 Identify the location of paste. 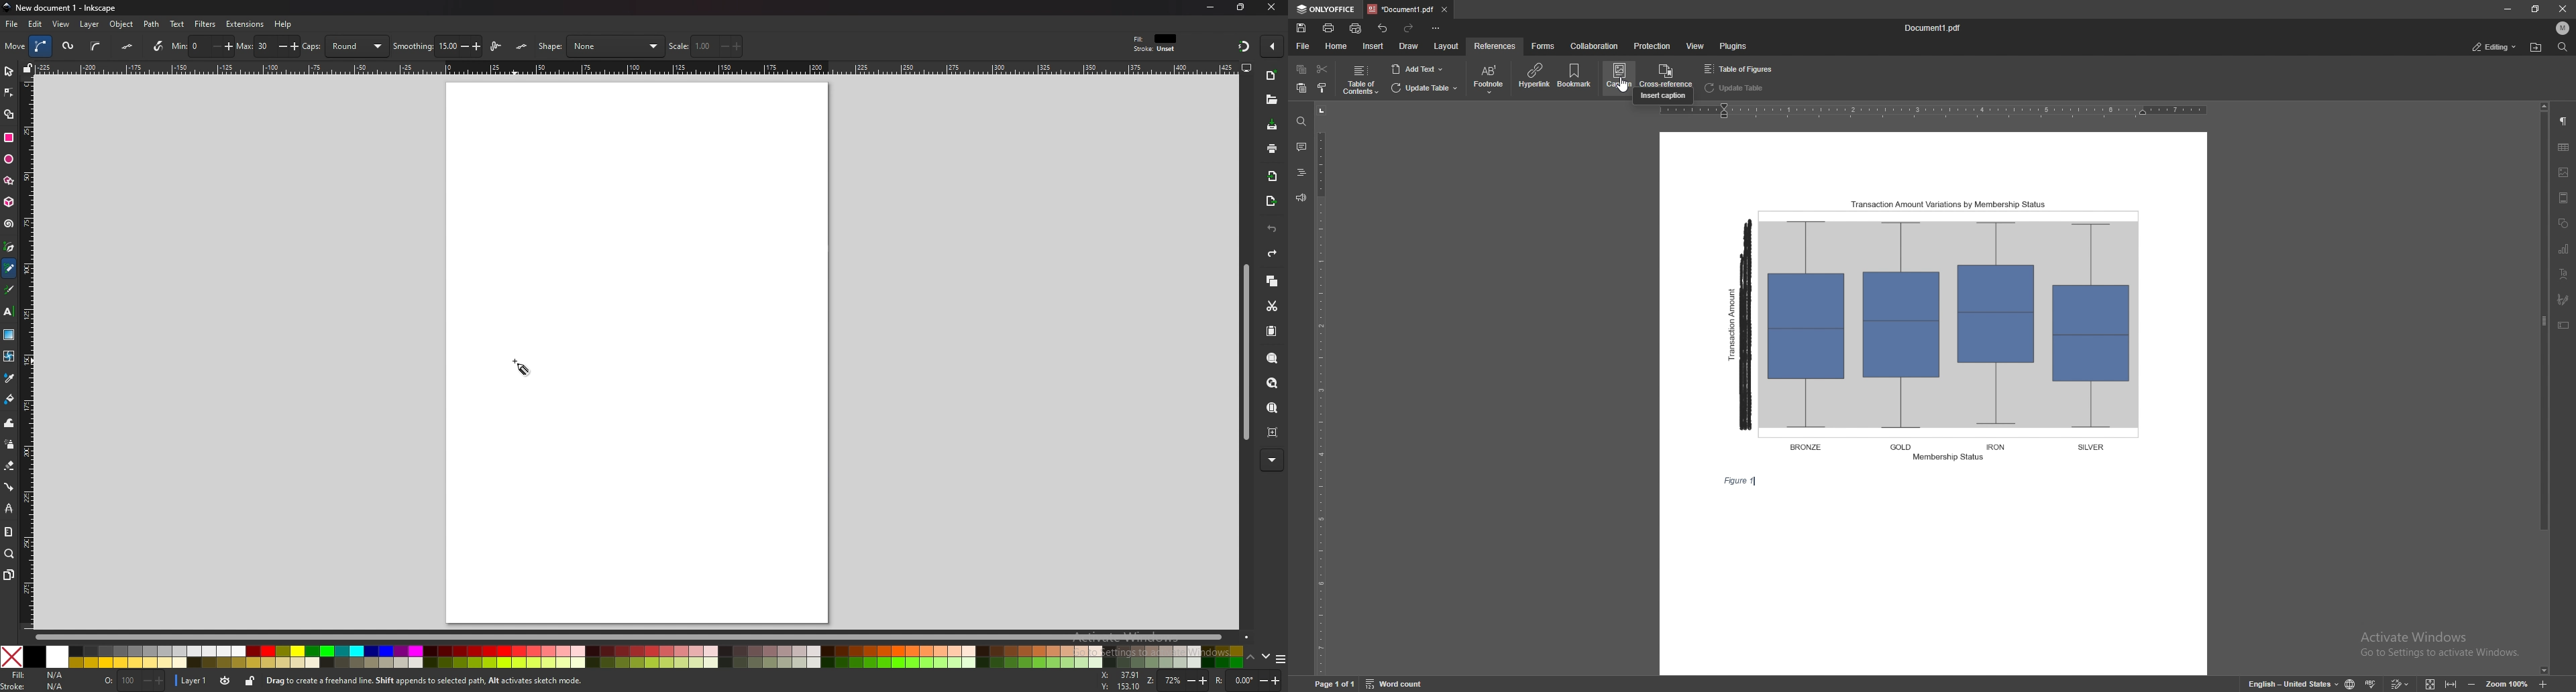
(1301, 89).